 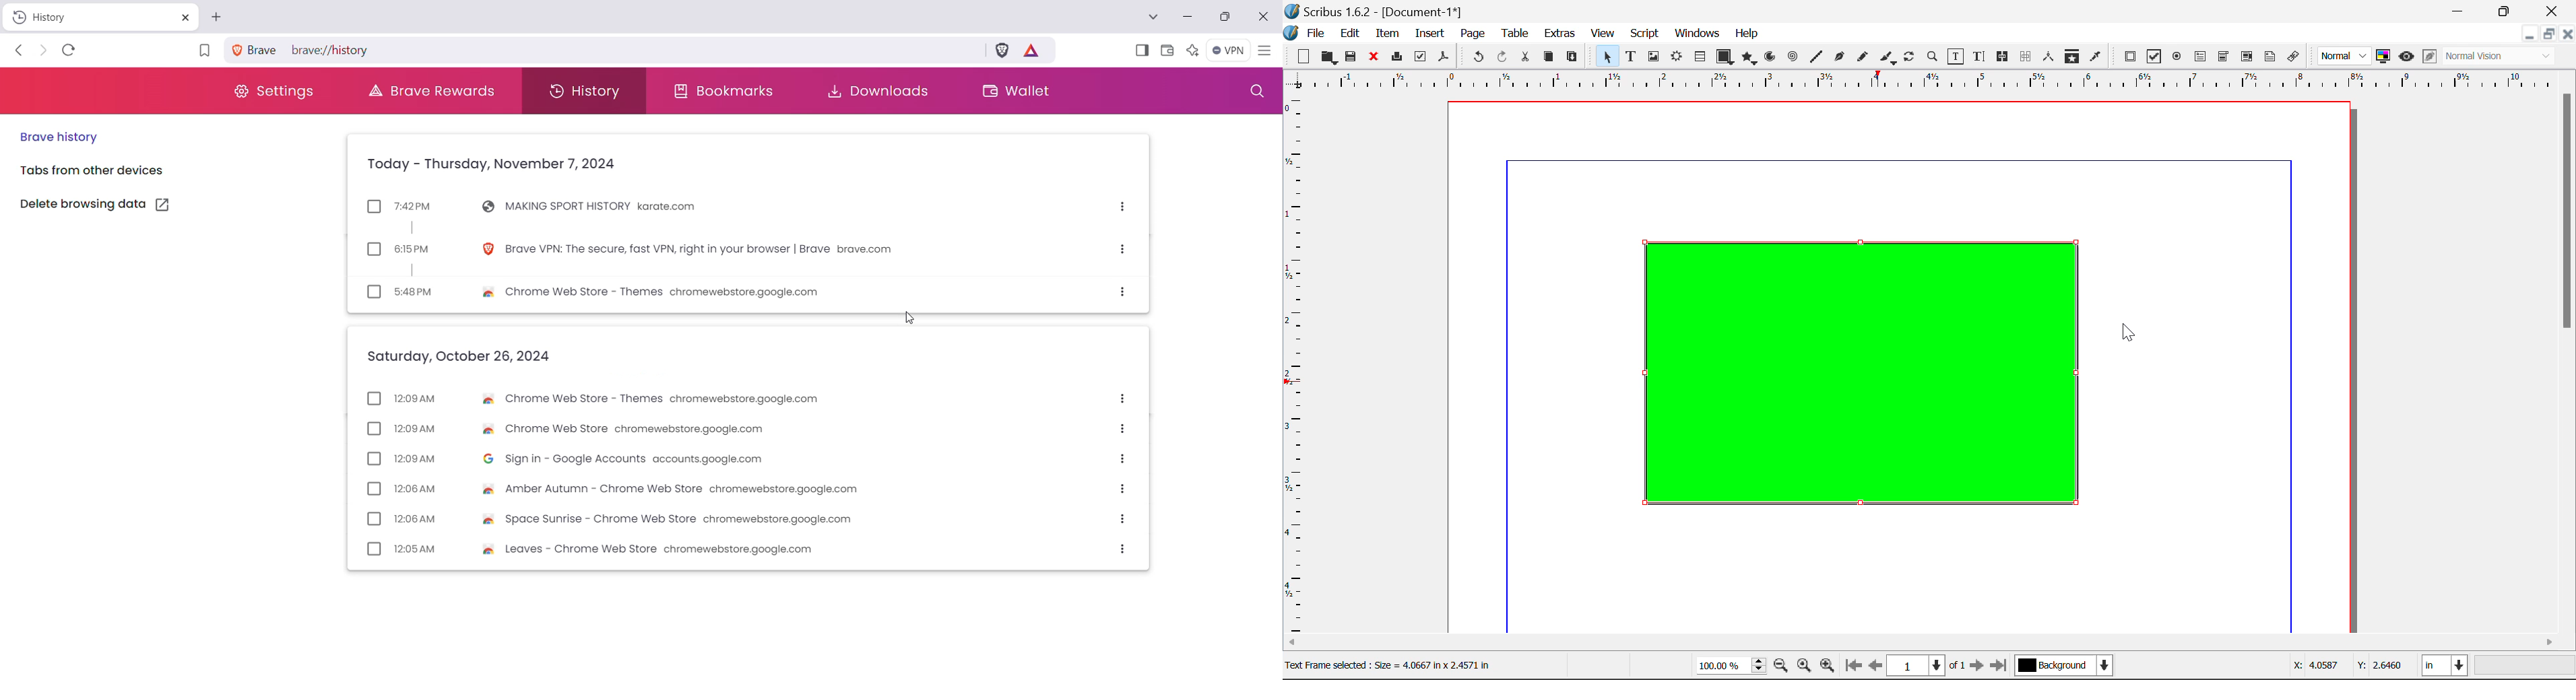 I want to click on File, so click(x=1307, y=32).